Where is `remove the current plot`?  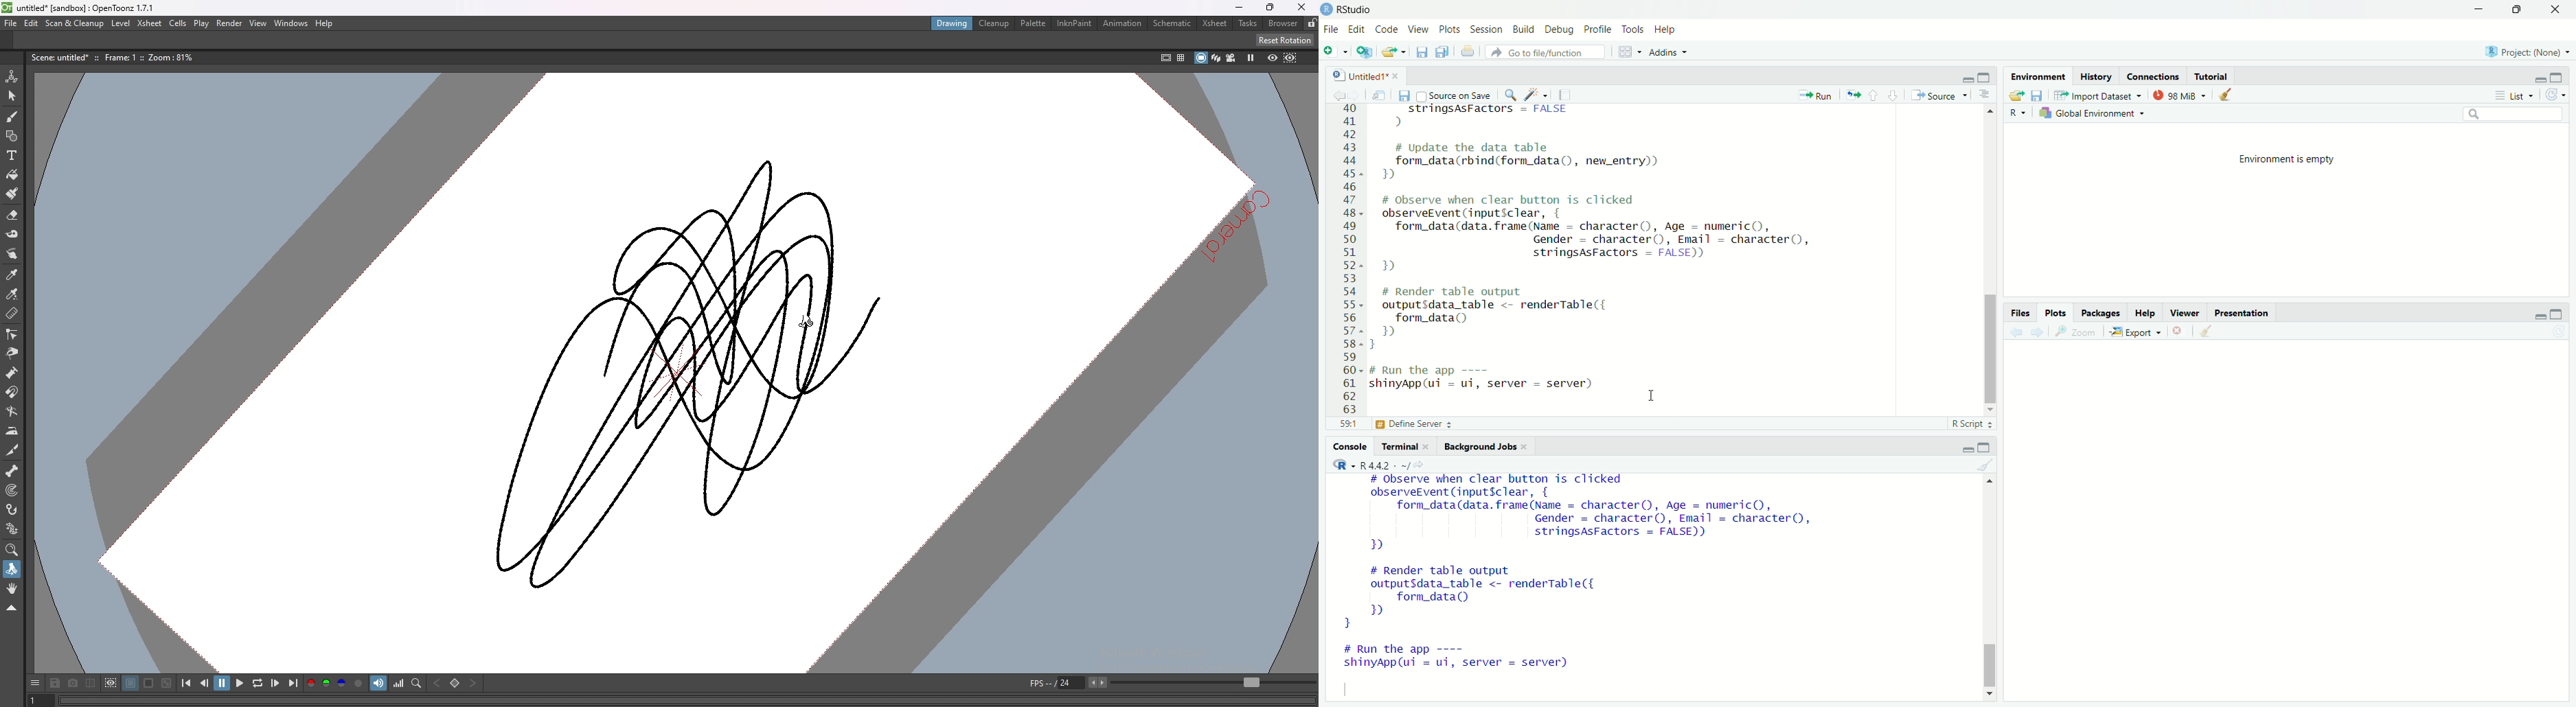 remove the current plot is located at coordinates (2178, 333).